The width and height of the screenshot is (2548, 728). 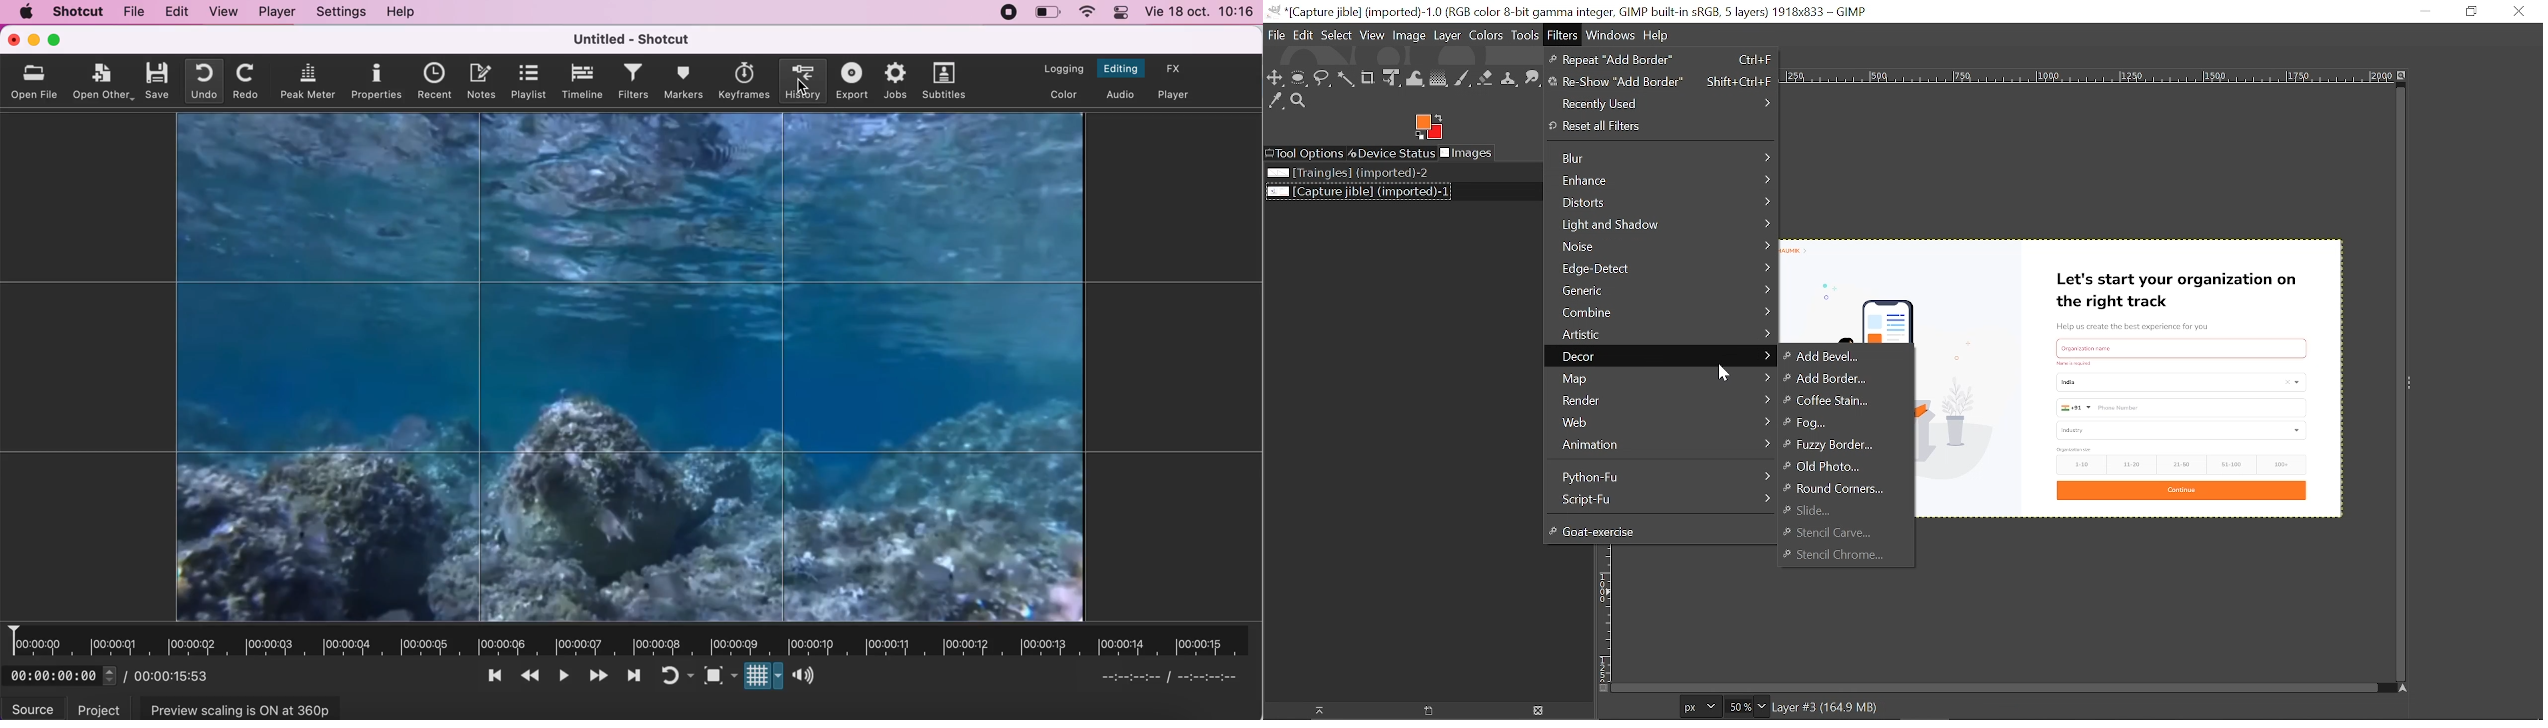 I want to click on minimize, so click(x=33, y=41).